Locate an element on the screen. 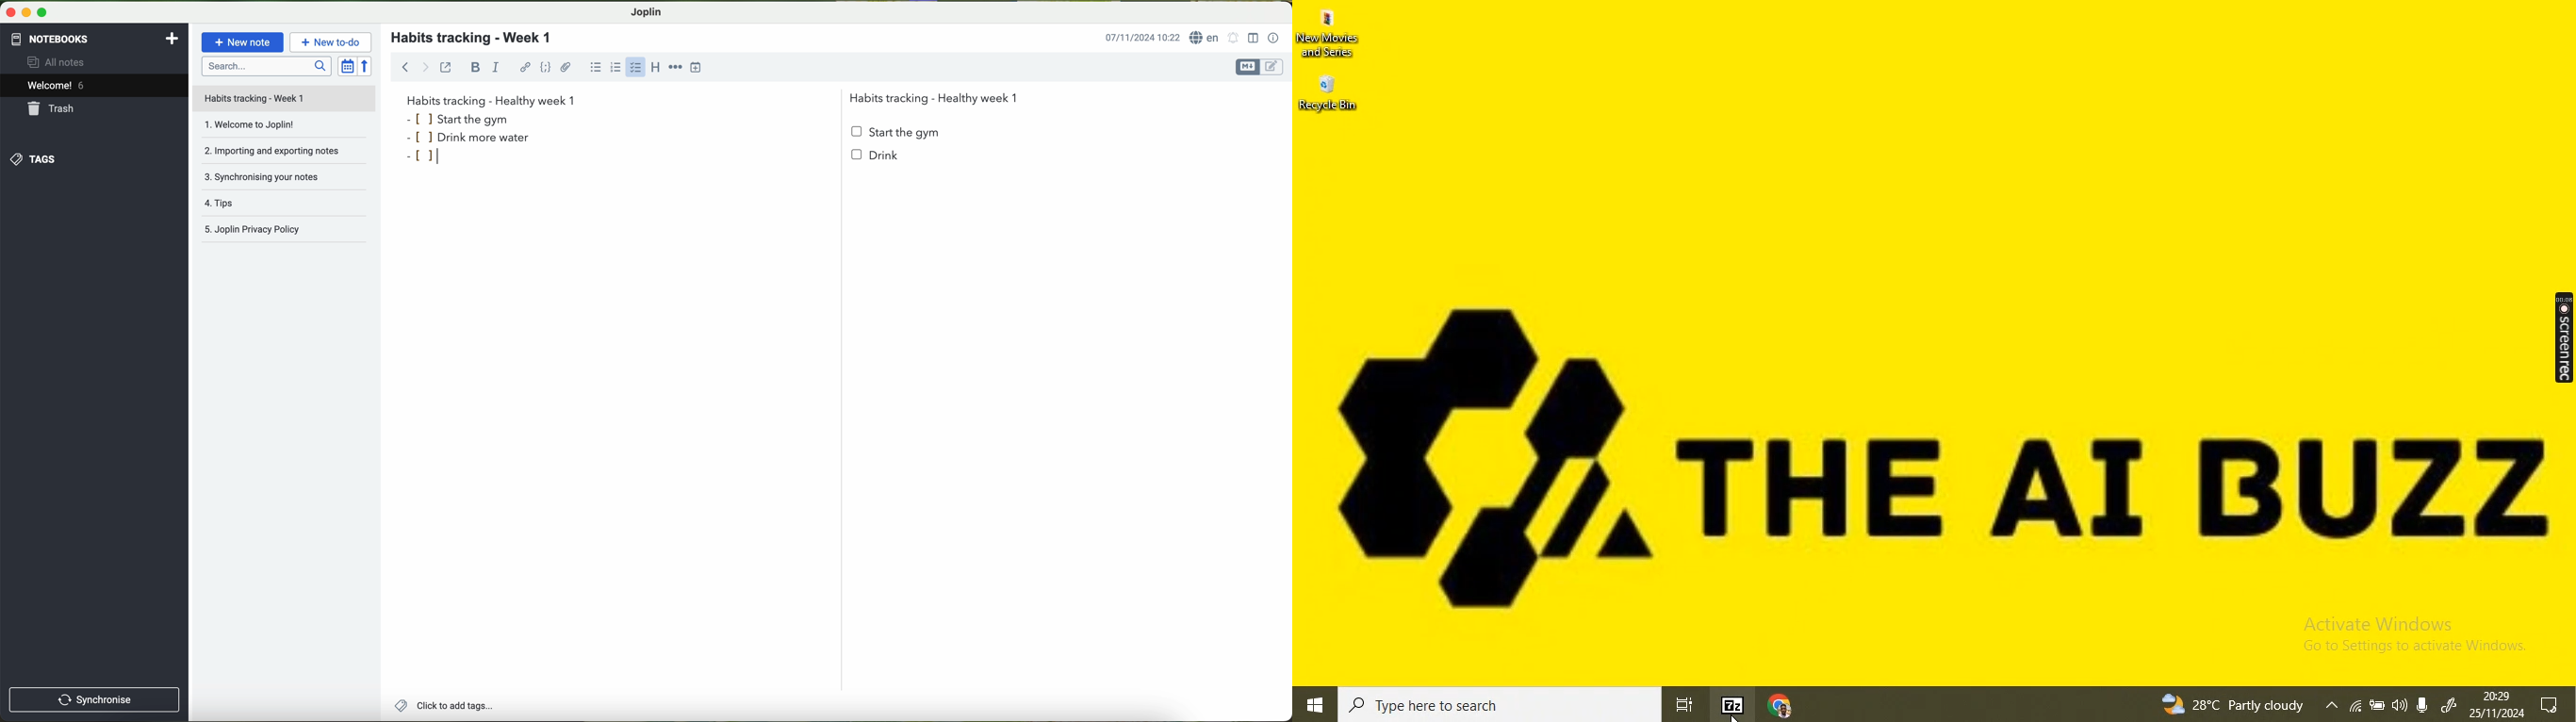 This screenshot has height=728, width=2576. new to-do button is located at coordinates (331, 42).